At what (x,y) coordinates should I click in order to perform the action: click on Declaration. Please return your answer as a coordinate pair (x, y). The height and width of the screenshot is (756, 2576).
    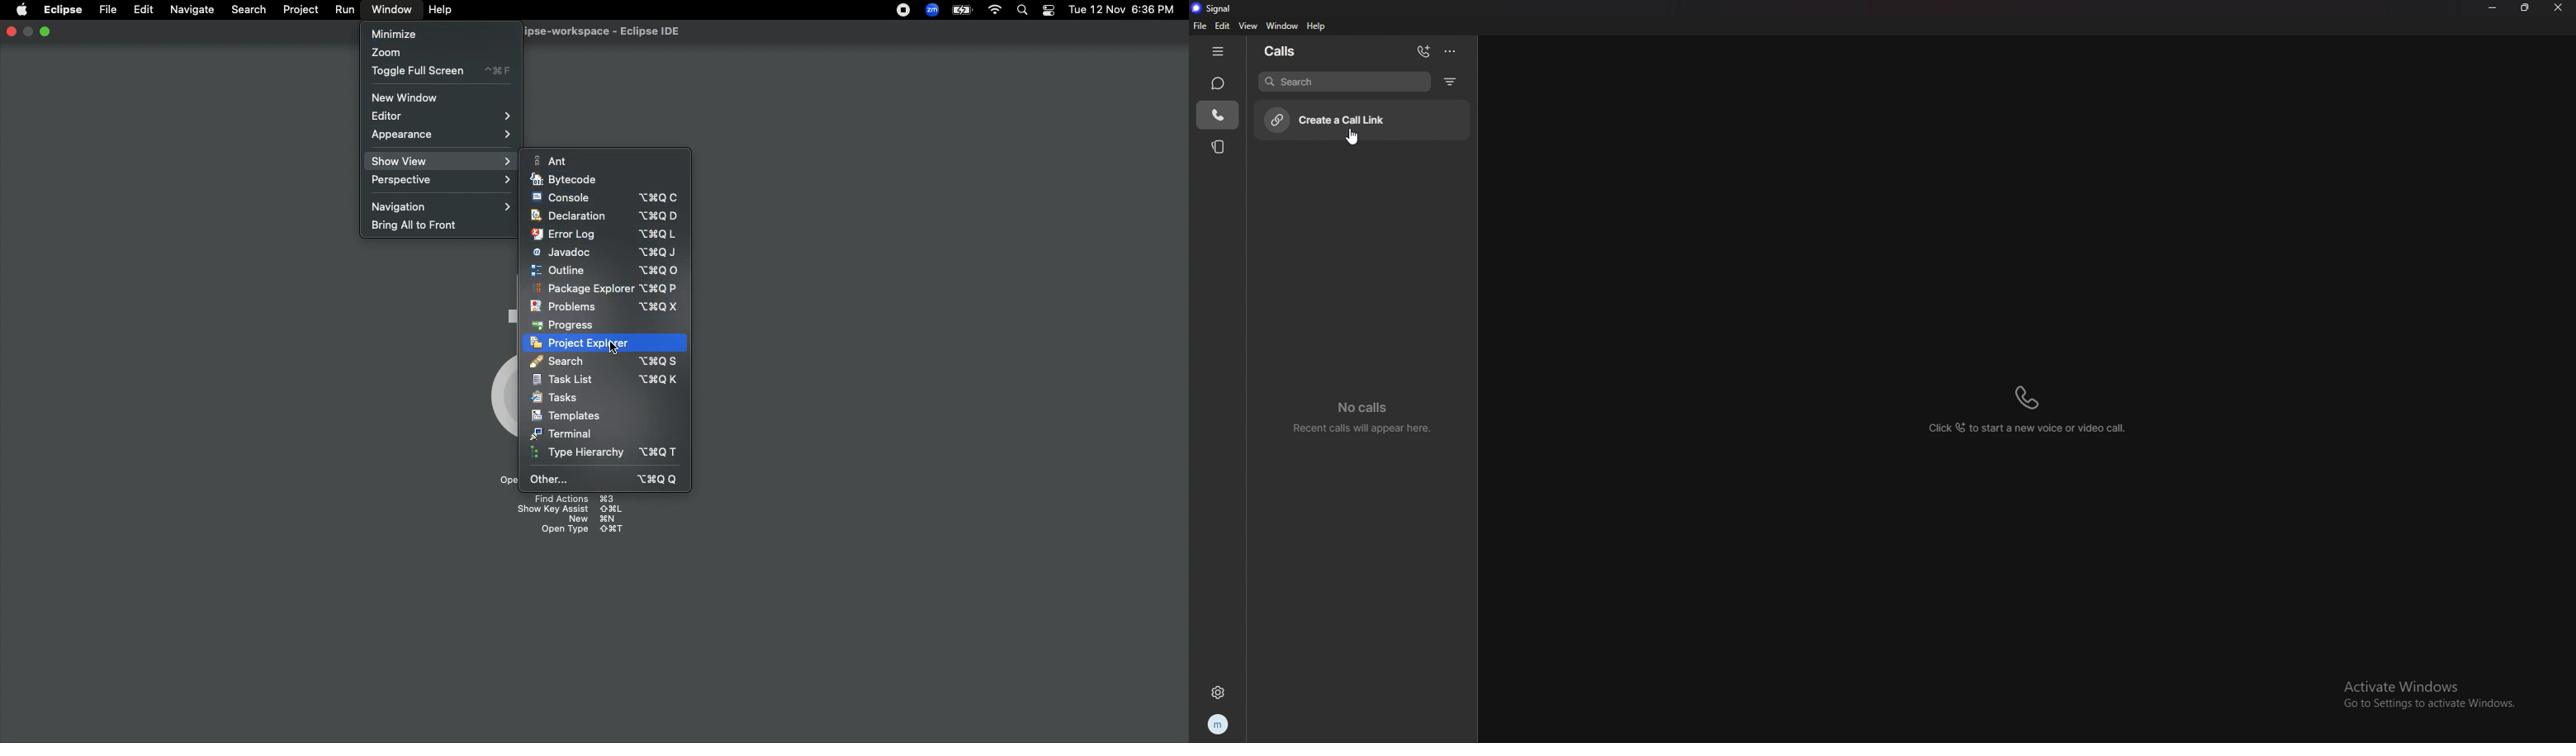
    Looking at the image, I should click on (603, 216).